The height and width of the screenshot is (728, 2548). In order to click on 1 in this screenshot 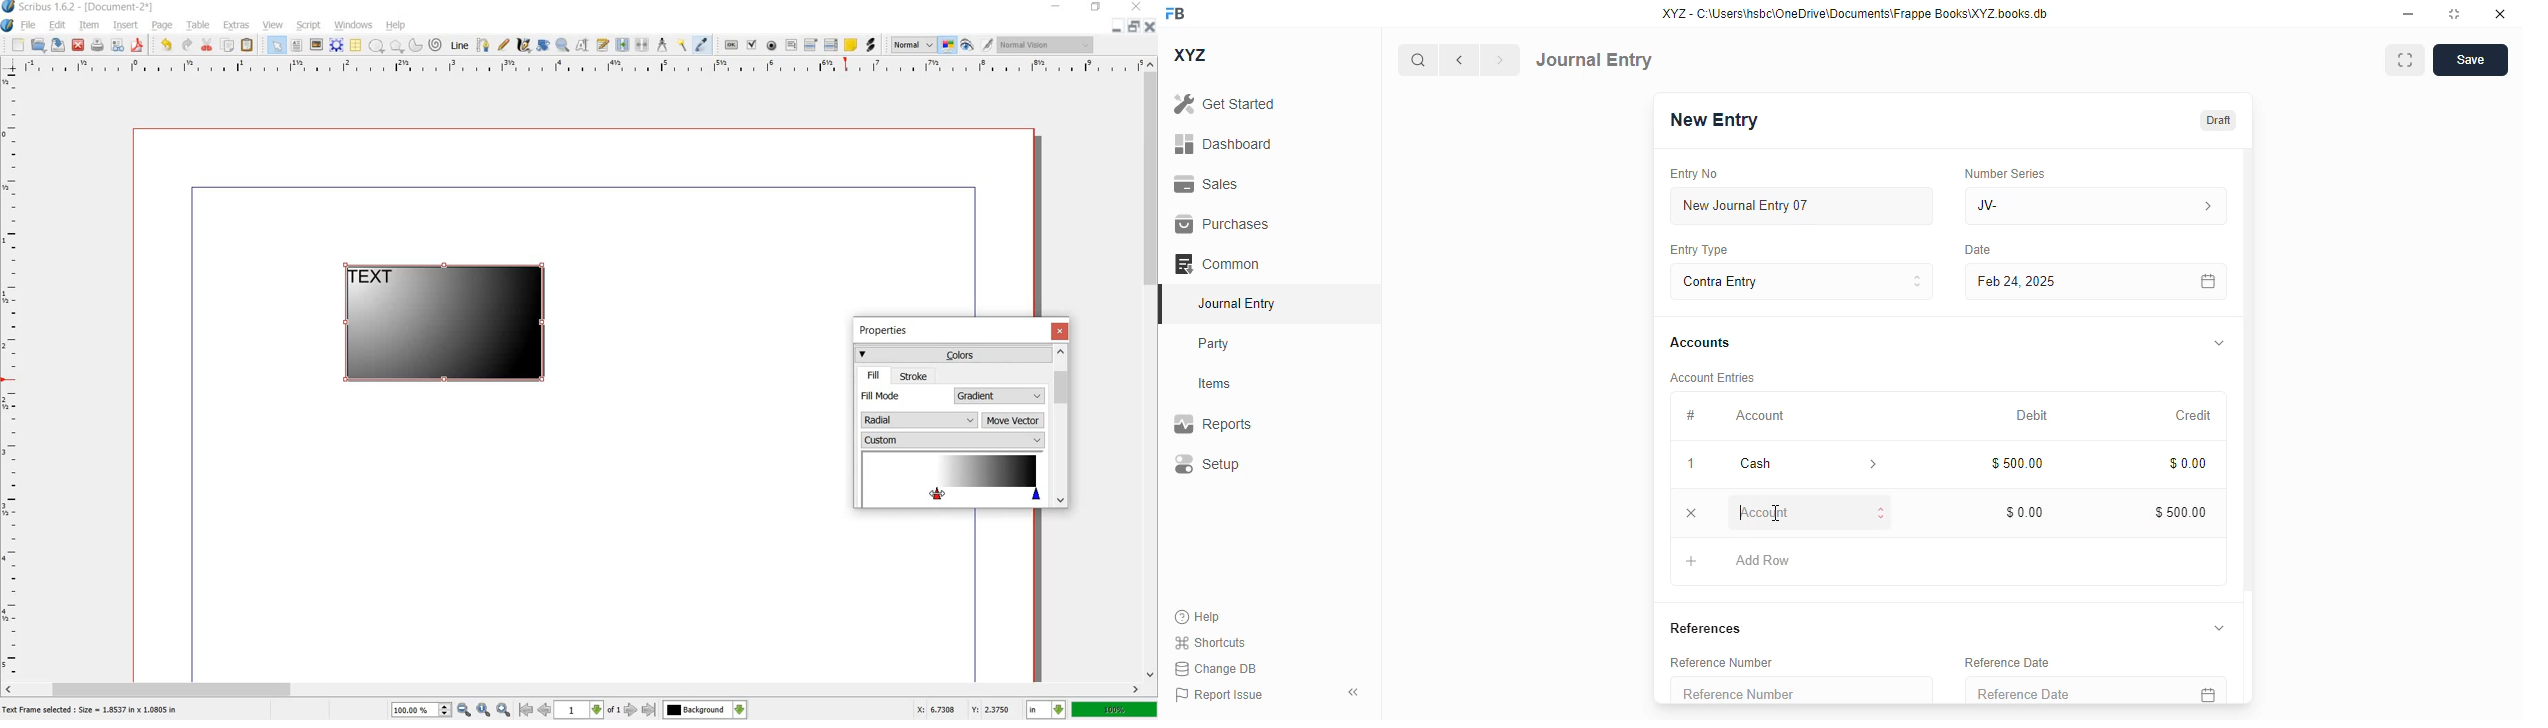, I will do `click(578, 710)`.